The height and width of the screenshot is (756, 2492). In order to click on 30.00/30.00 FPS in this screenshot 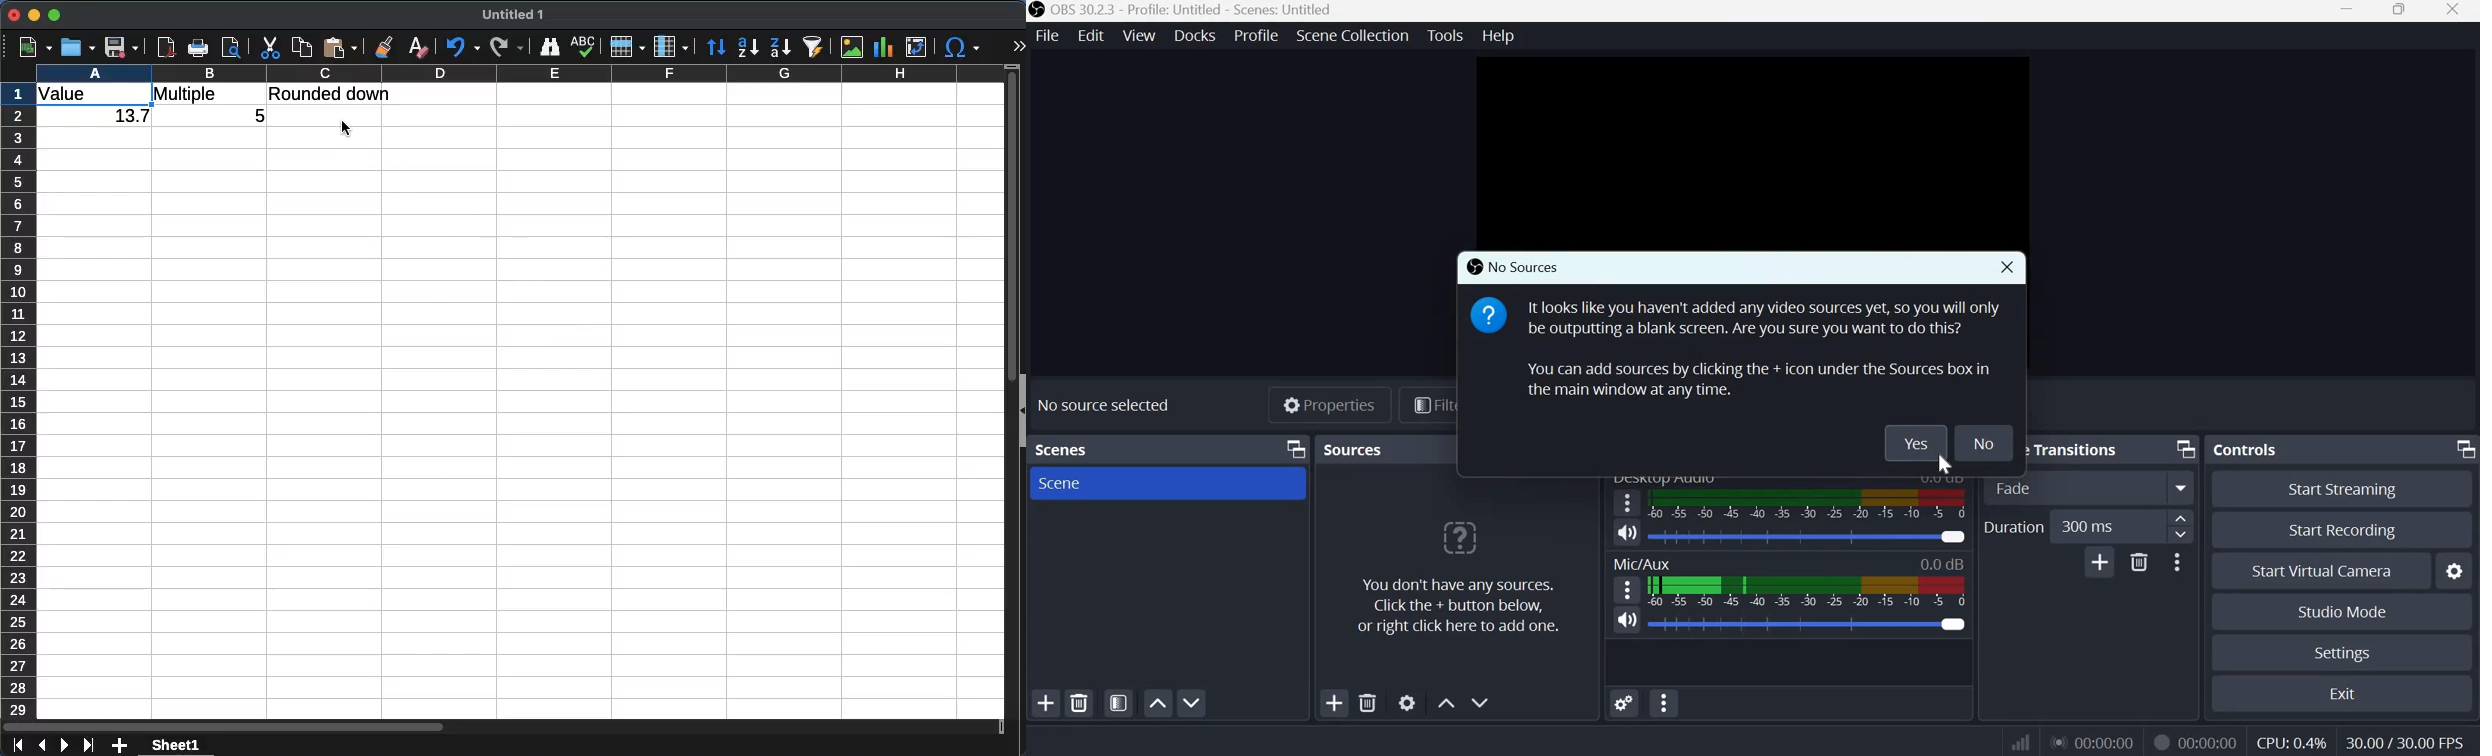, I will do `click(2404, 740)`.